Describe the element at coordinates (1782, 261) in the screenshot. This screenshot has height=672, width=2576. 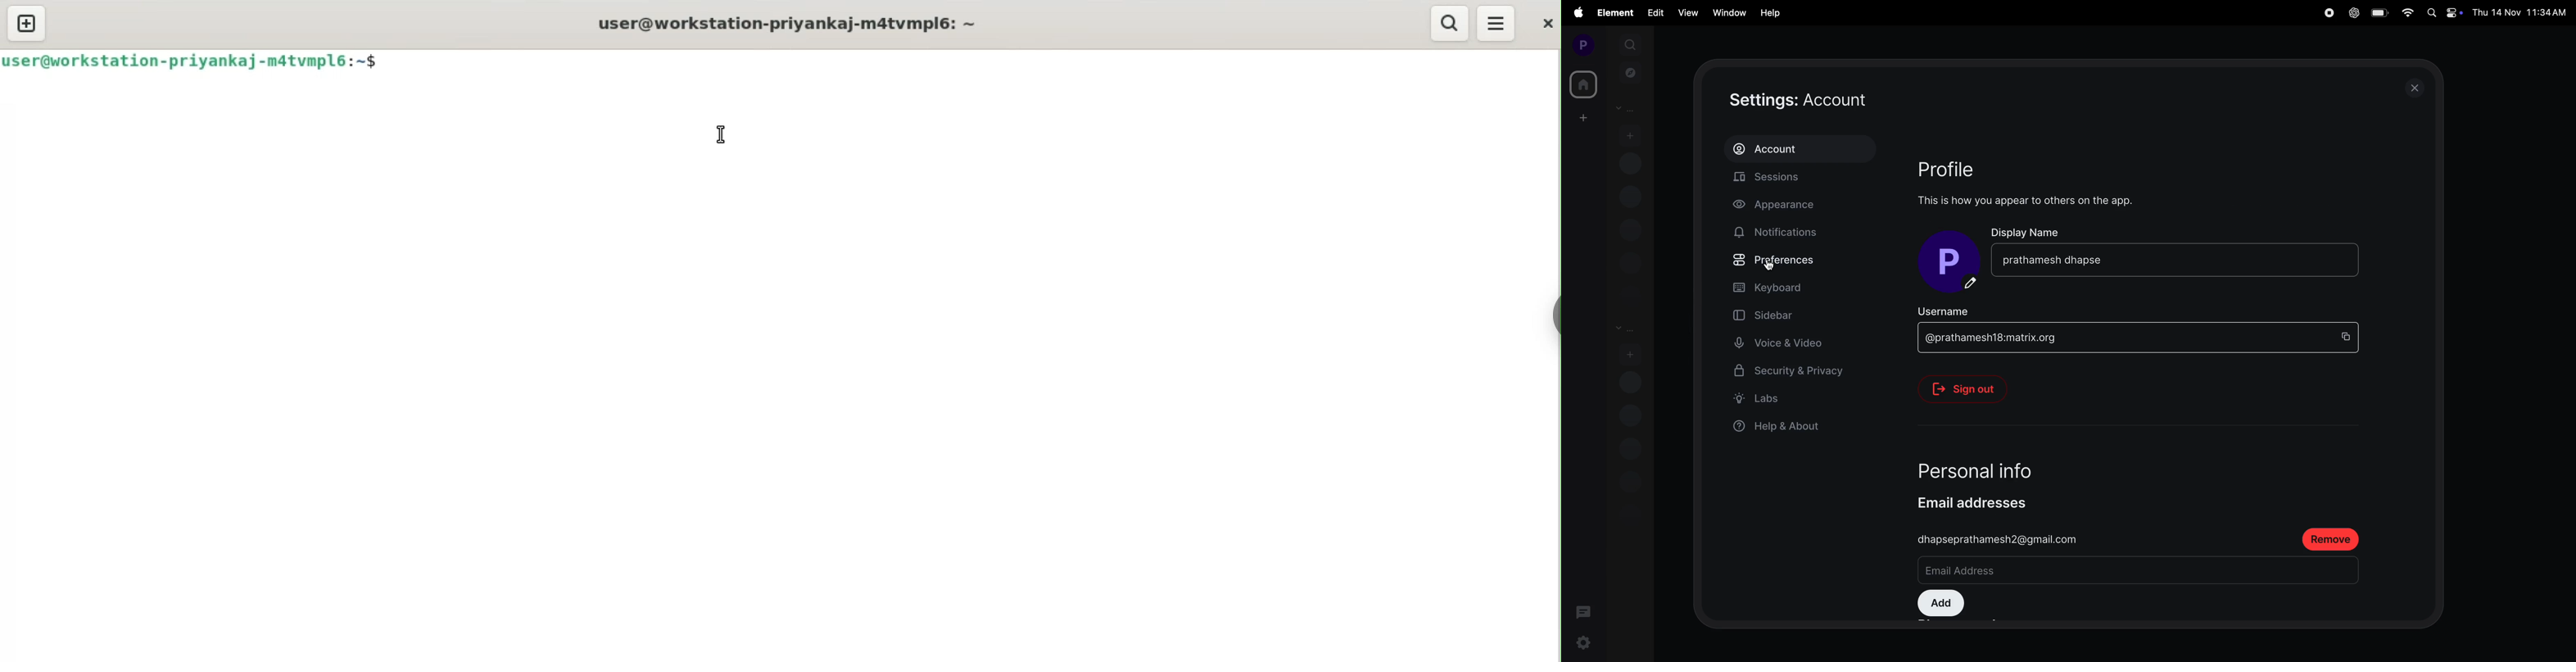
I see `preference` at that location.